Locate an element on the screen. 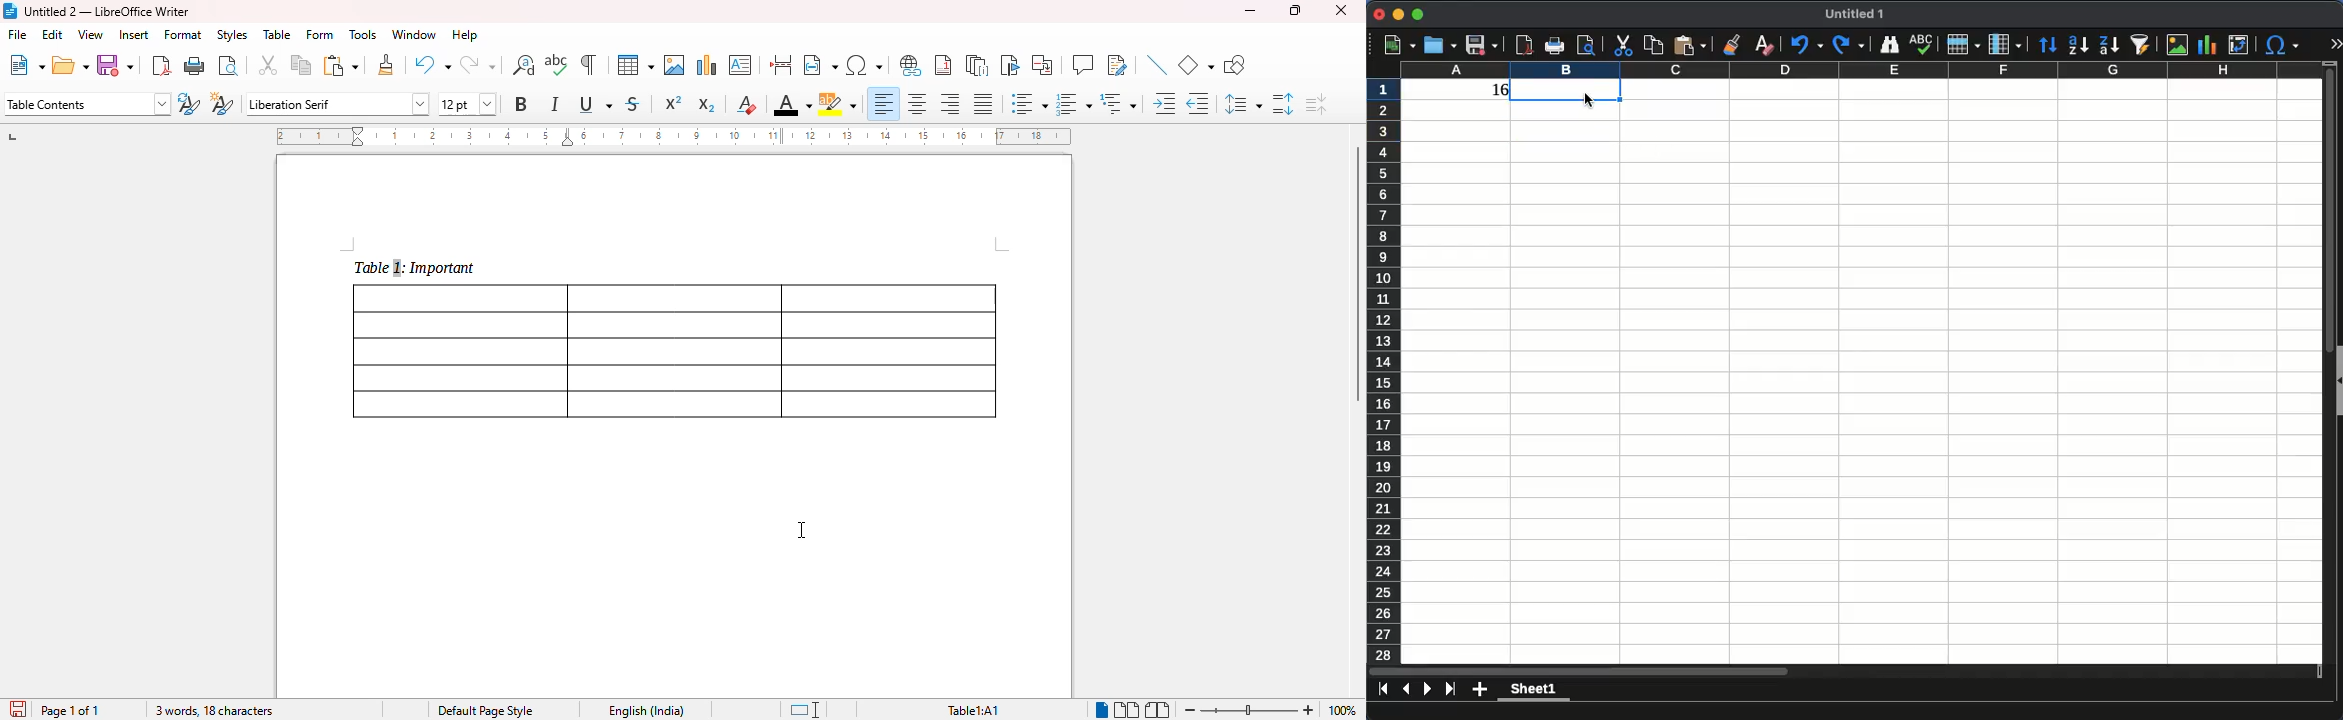 This screenshot has width=2352, height=728. help is located at coordinates (465, 34).